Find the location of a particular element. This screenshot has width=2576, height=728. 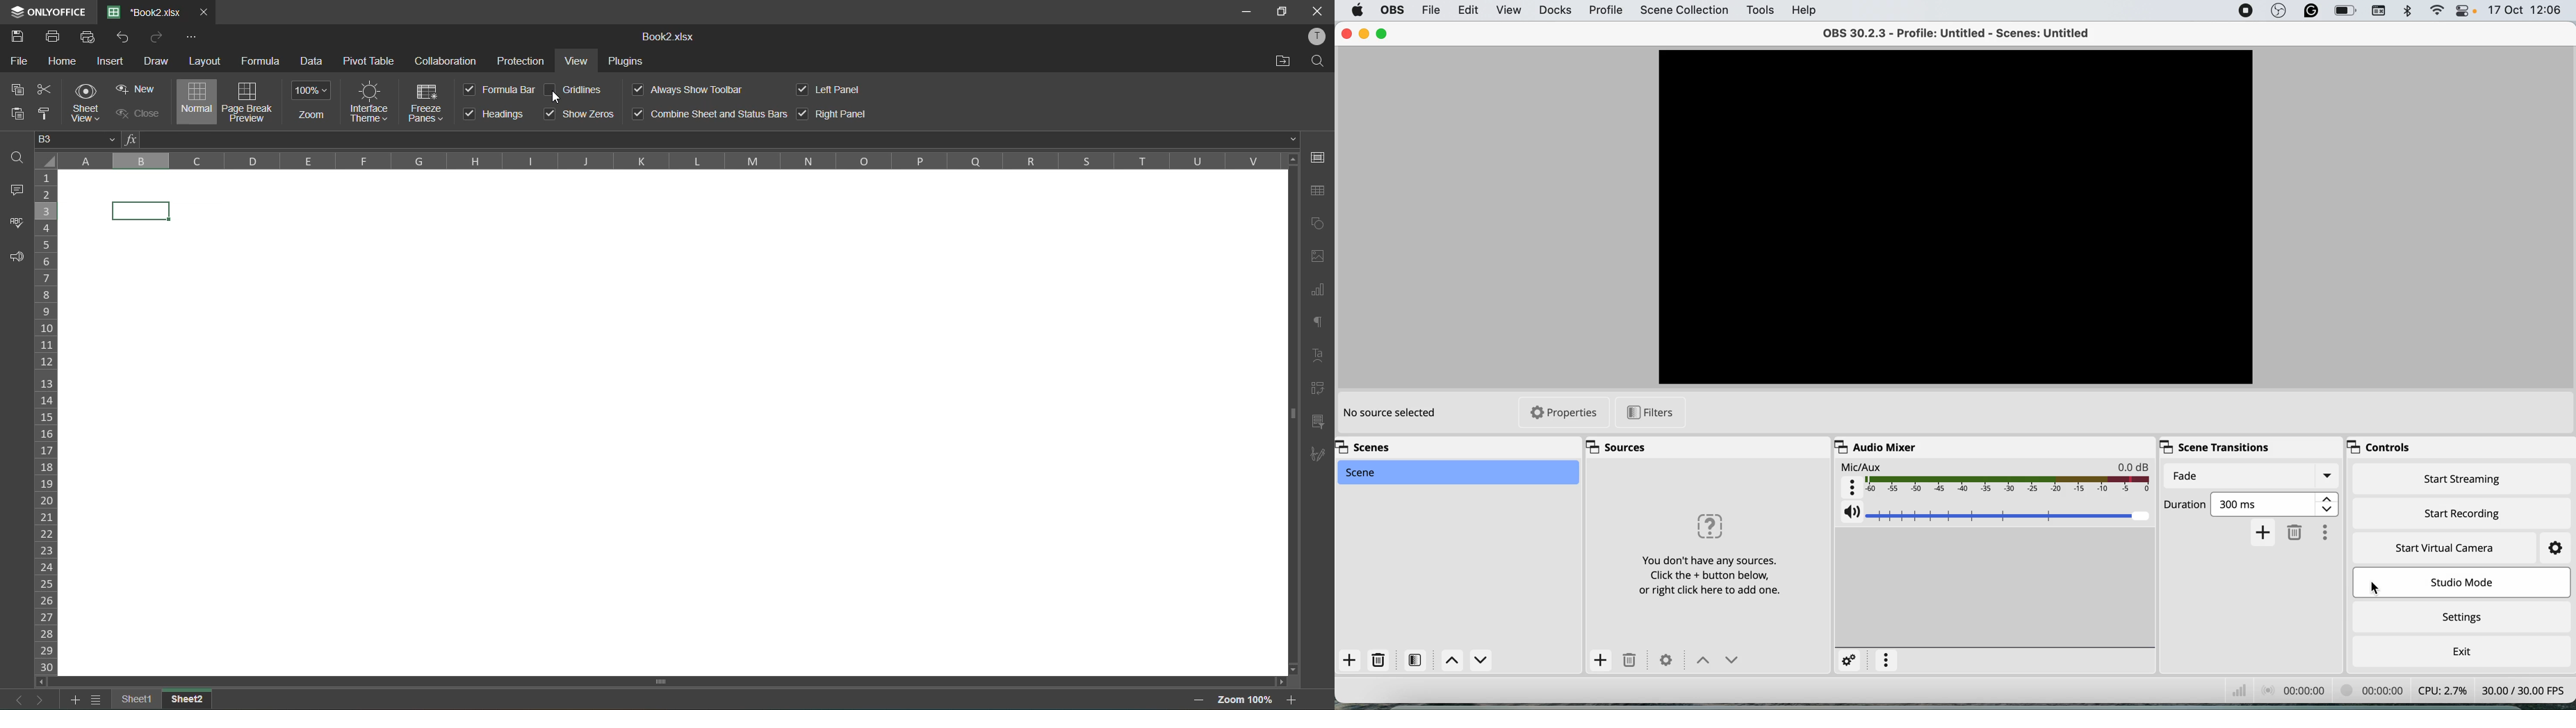

delete scene is located at coordinates (1378, 659).